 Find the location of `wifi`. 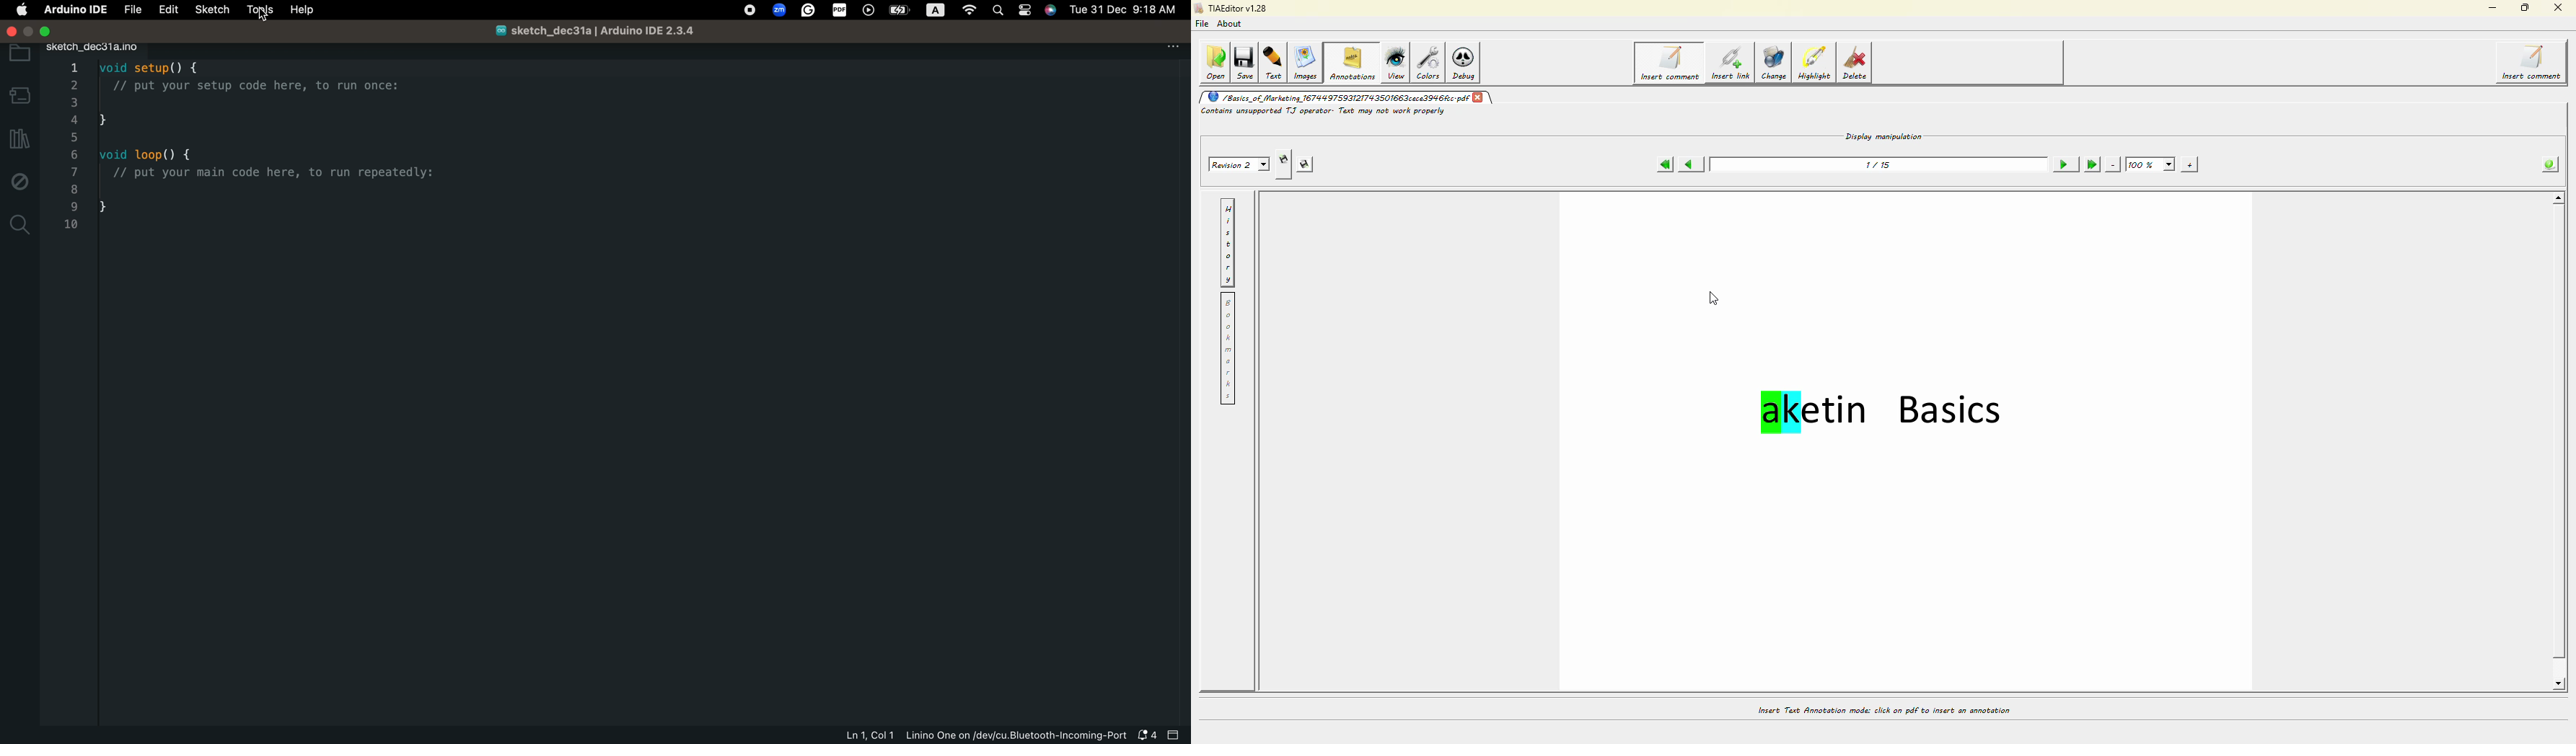

wifi is located at coordinates (969, 12).